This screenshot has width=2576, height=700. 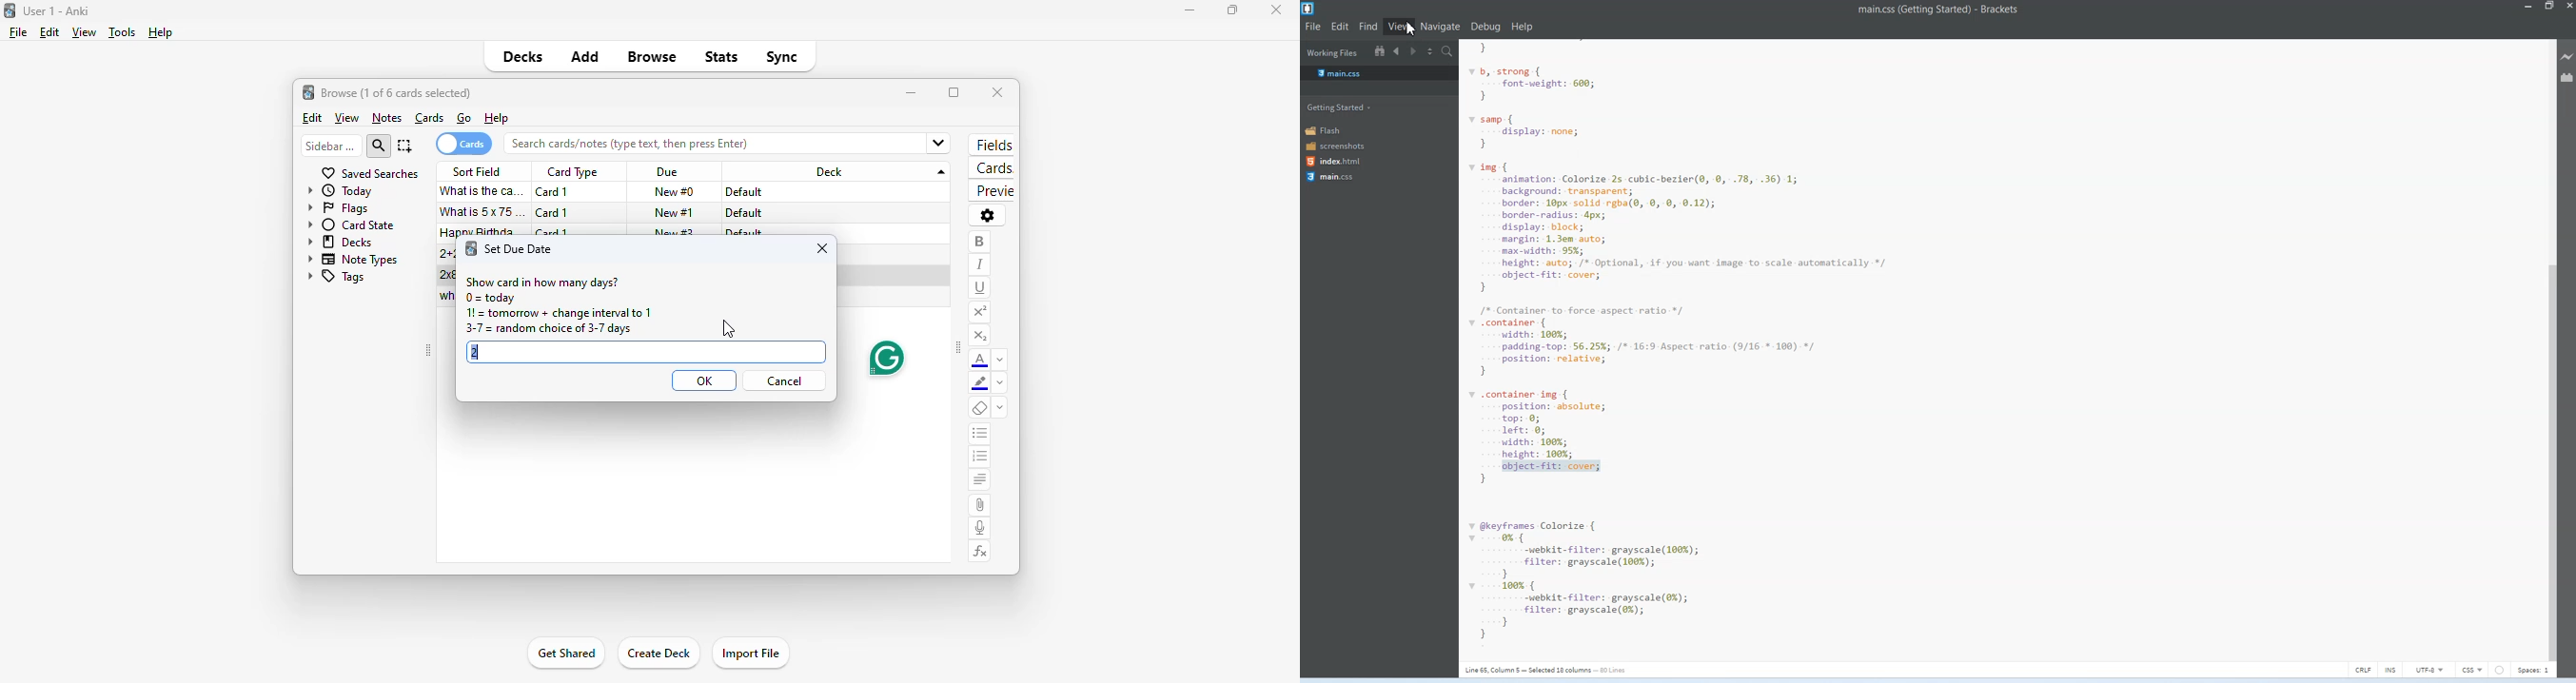 I want to click on edit, so click(x=311, y=118).